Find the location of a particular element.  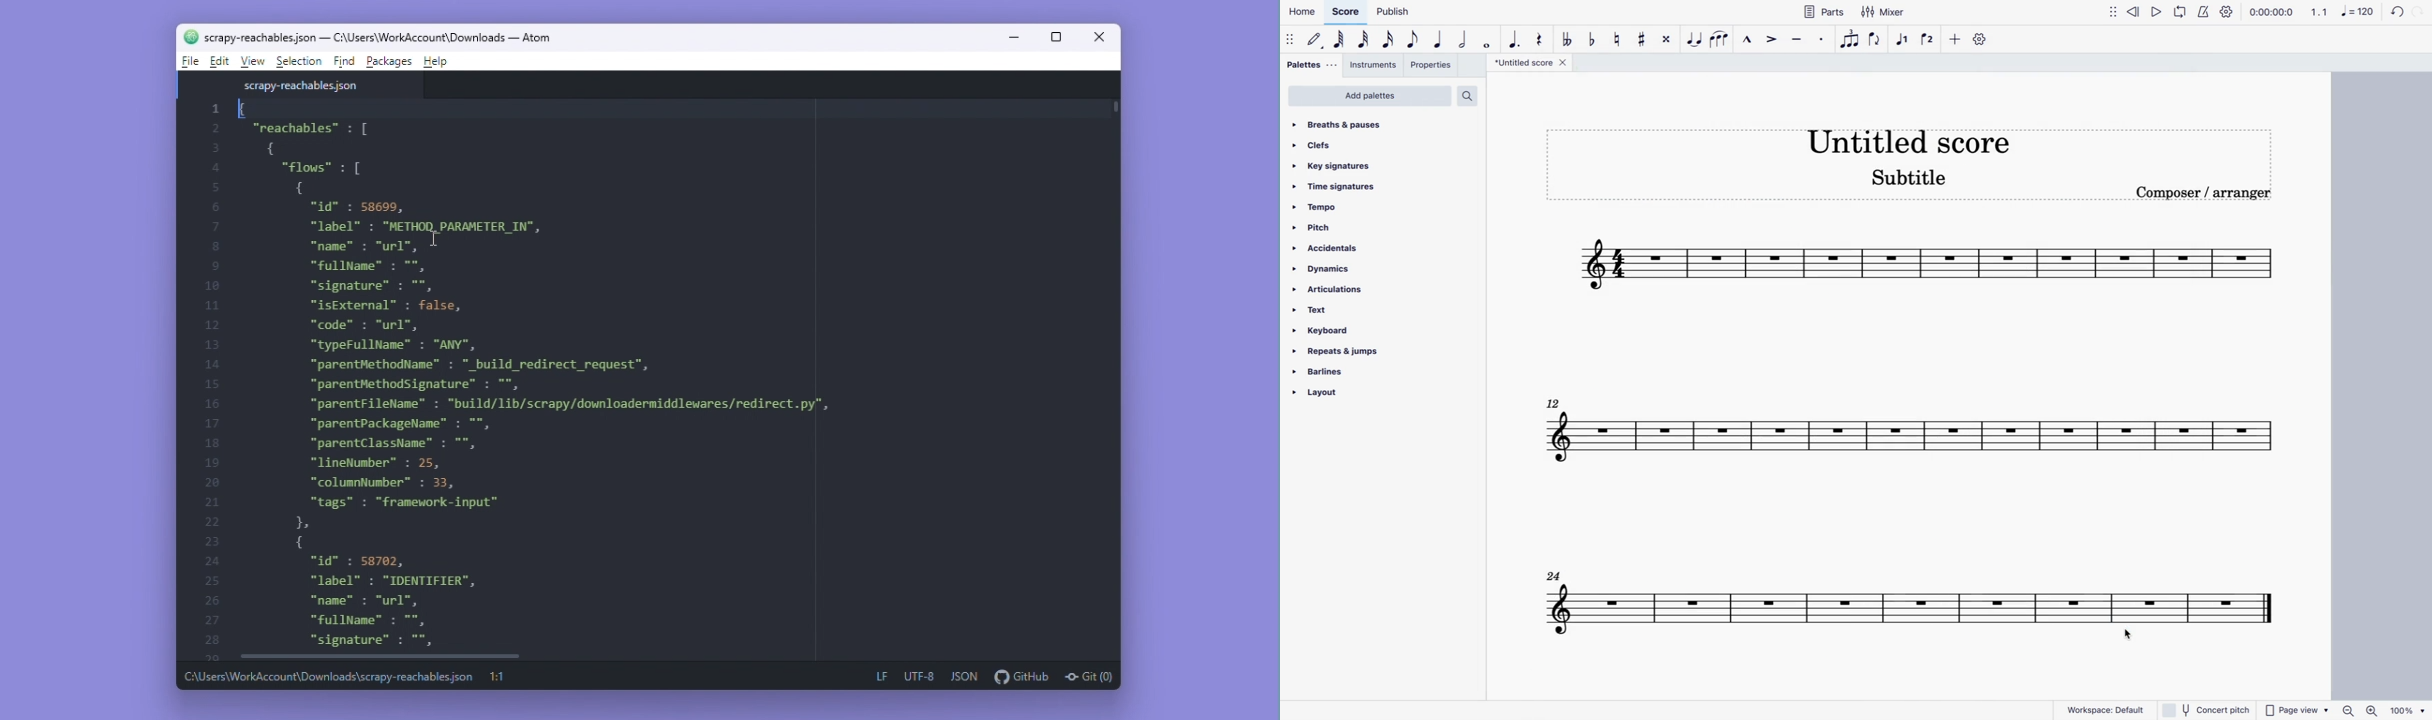

voice 1 is located at coordinates (1903, 40).